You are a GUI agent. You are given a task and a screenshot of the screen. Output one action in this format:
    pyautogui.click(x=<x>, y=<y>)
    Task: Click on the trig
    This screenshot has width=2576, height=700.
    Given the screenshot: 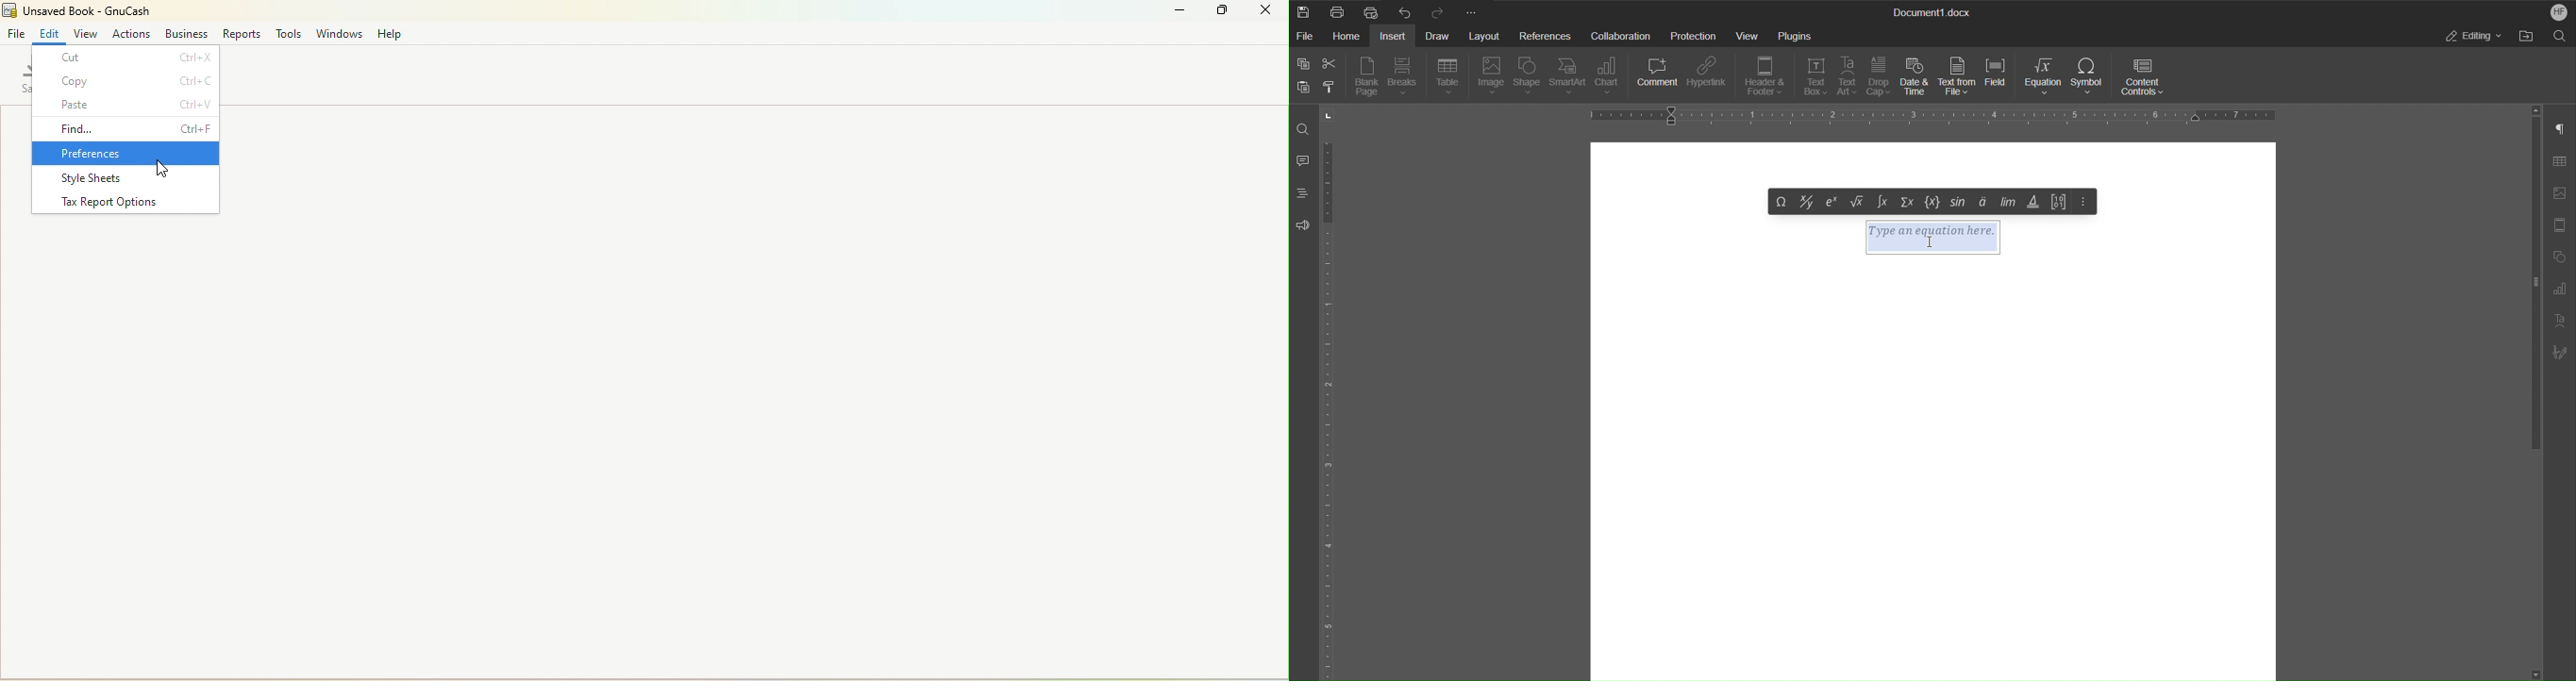 What is the action you would take?
    pyautogui.click(x=1960, y=201)
    